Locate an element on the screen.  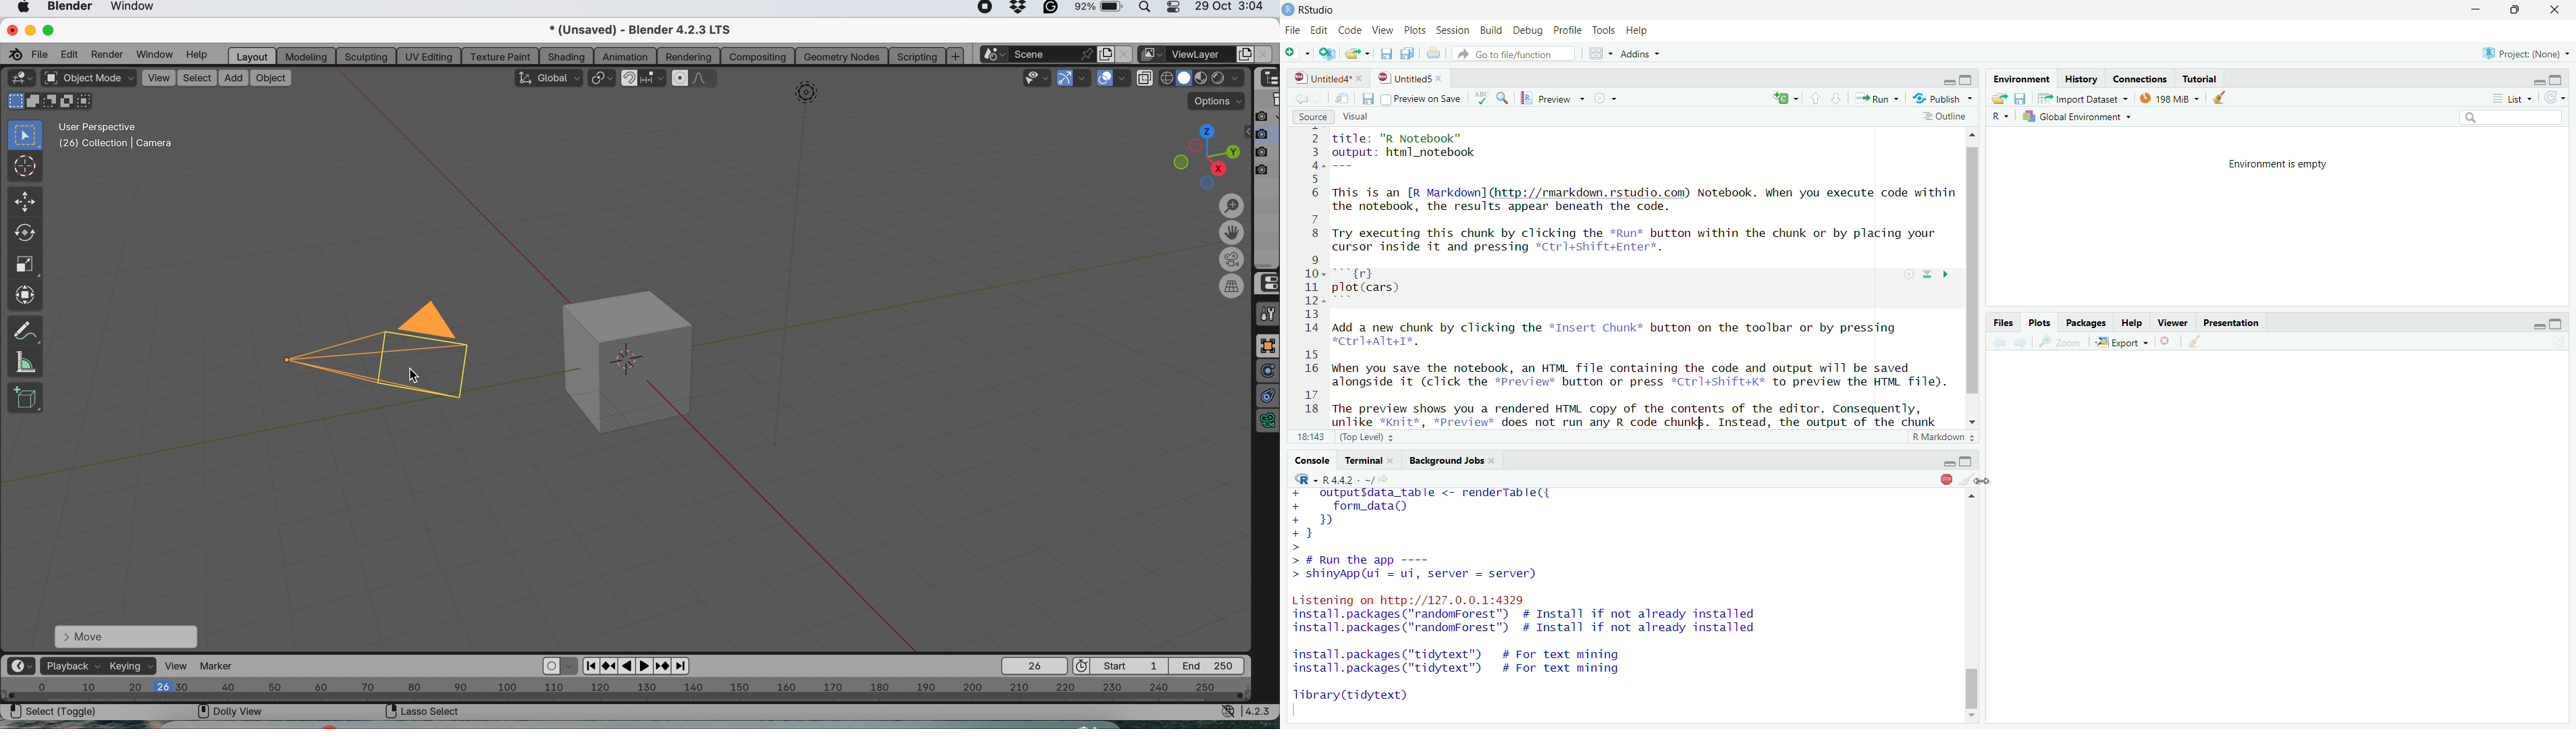
Debug is located at coordinates (1529, 32).